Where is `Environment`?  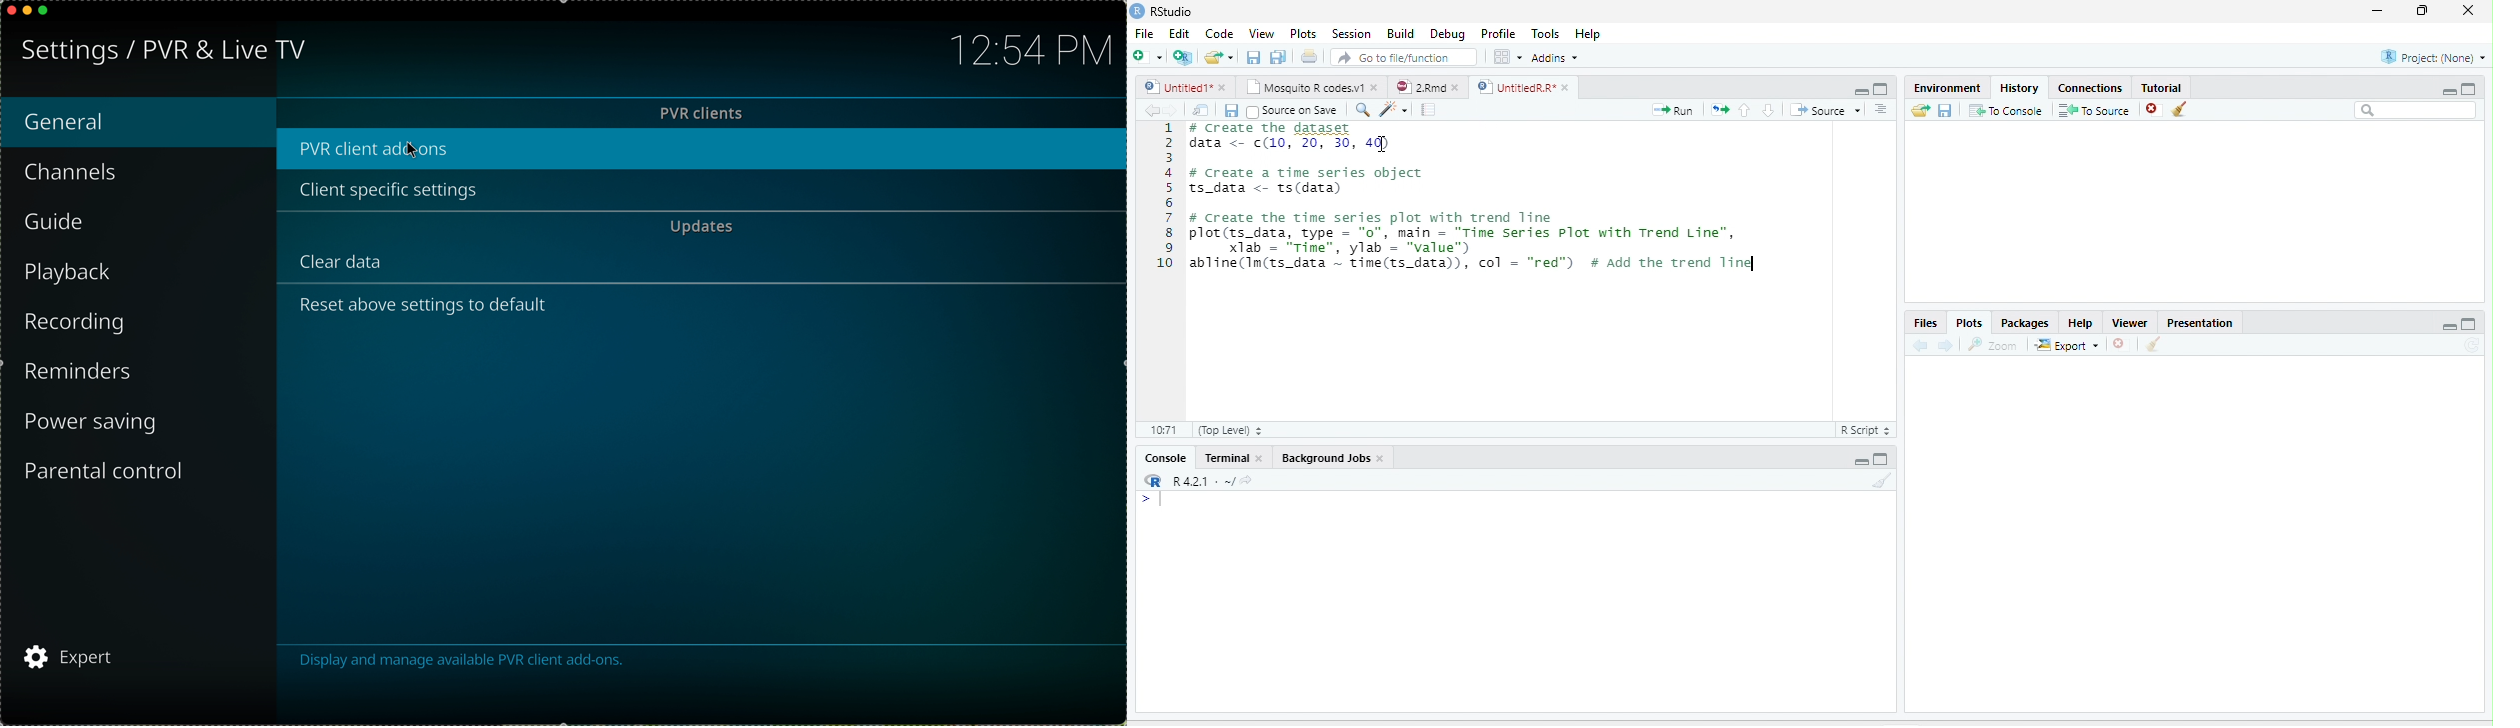 Environment is located at coordinates (1949, 87).